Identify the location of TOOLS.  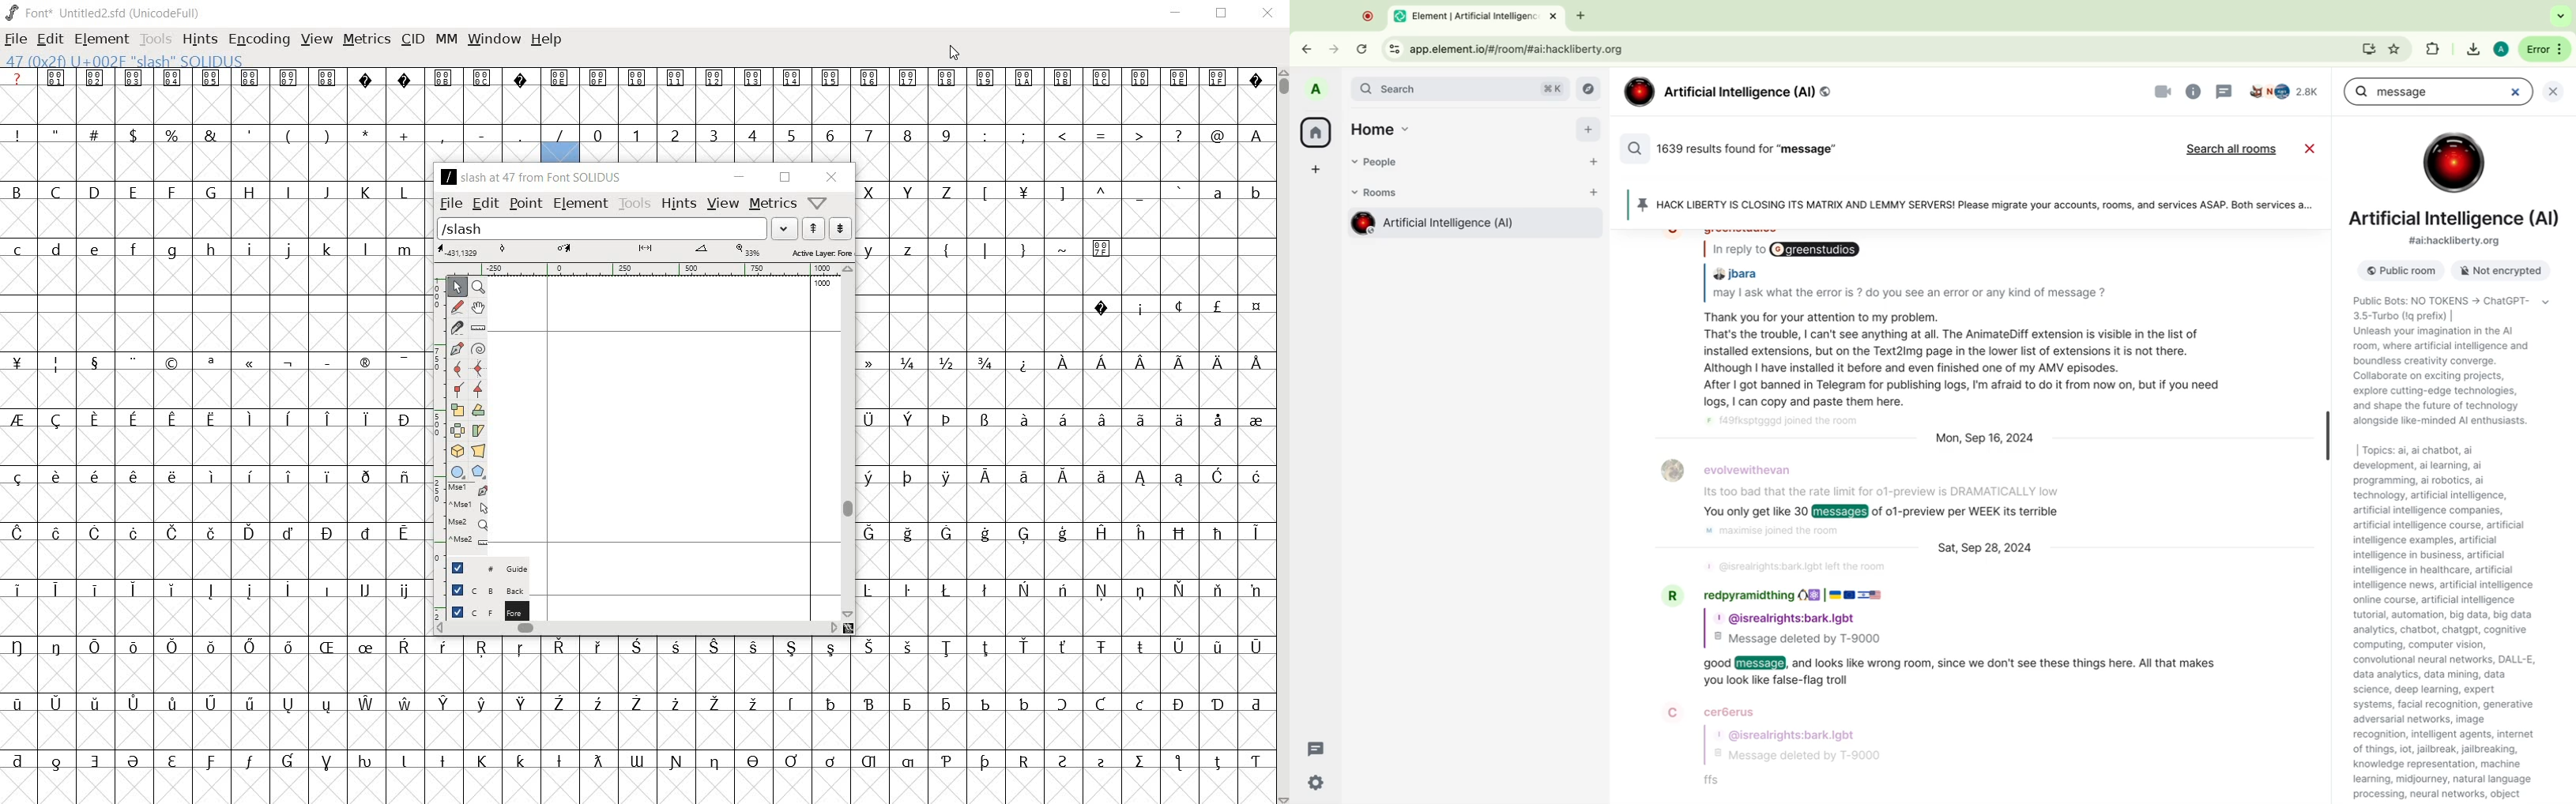
(155, 40).